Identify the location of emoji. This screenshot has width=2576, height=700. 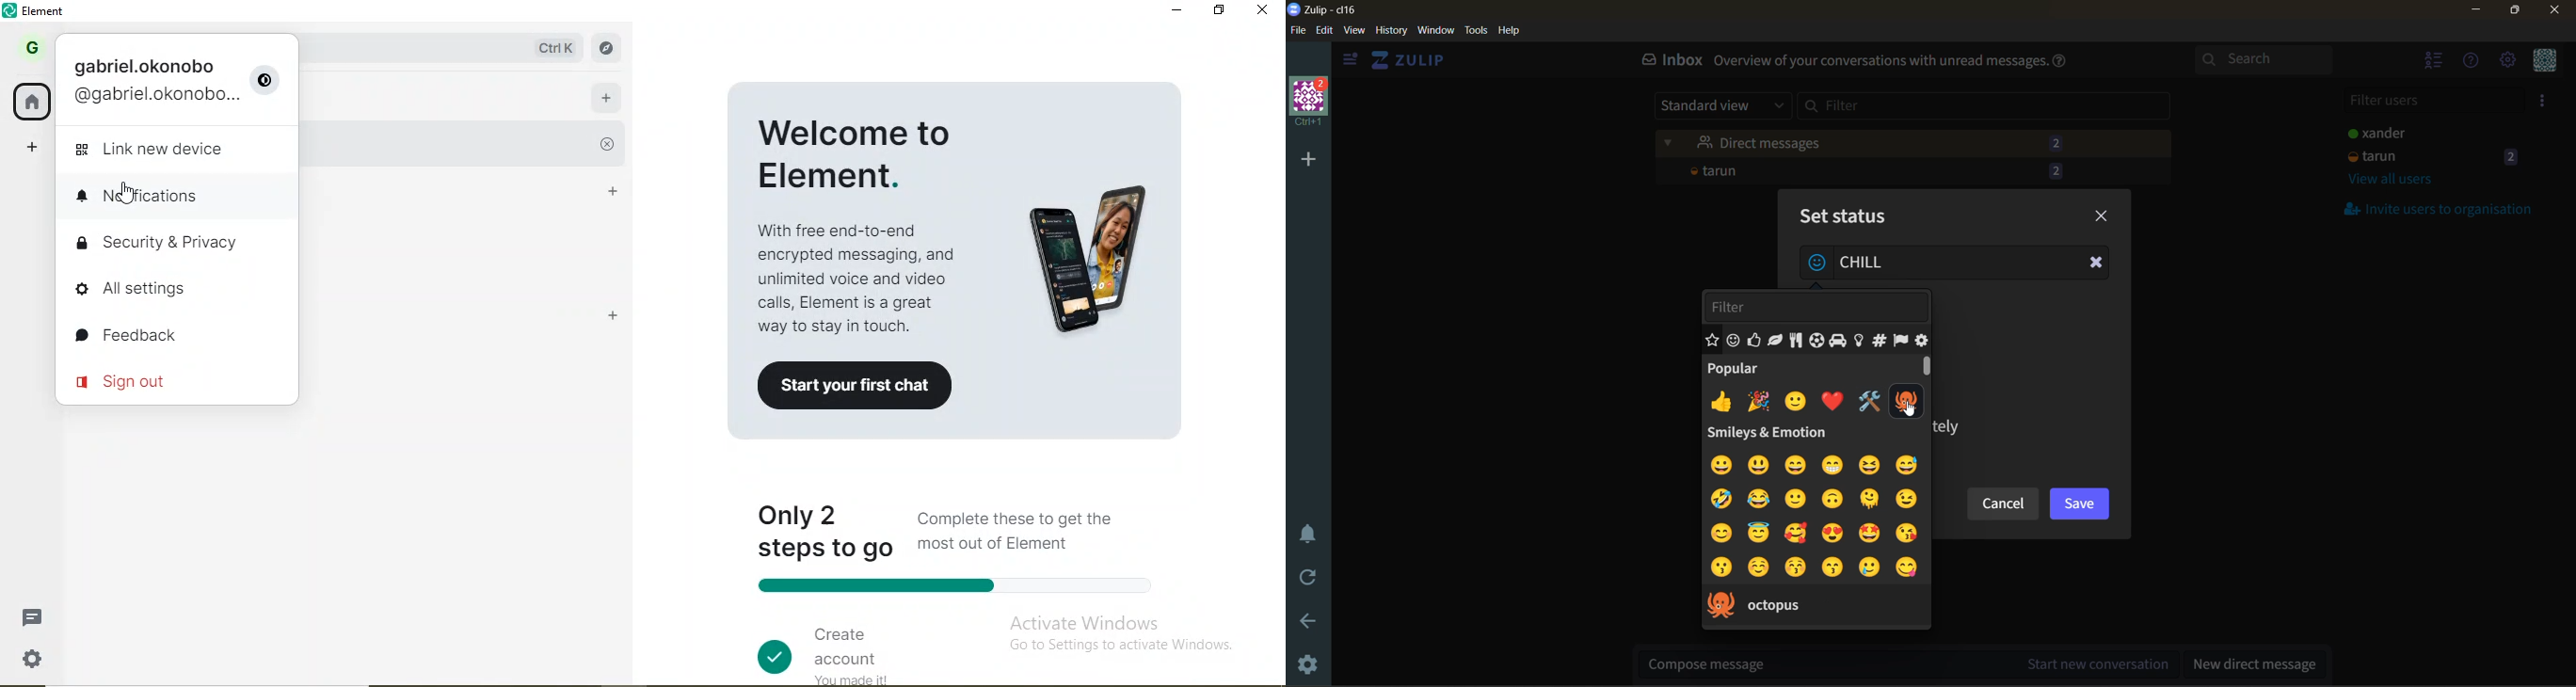
(1909, 499).